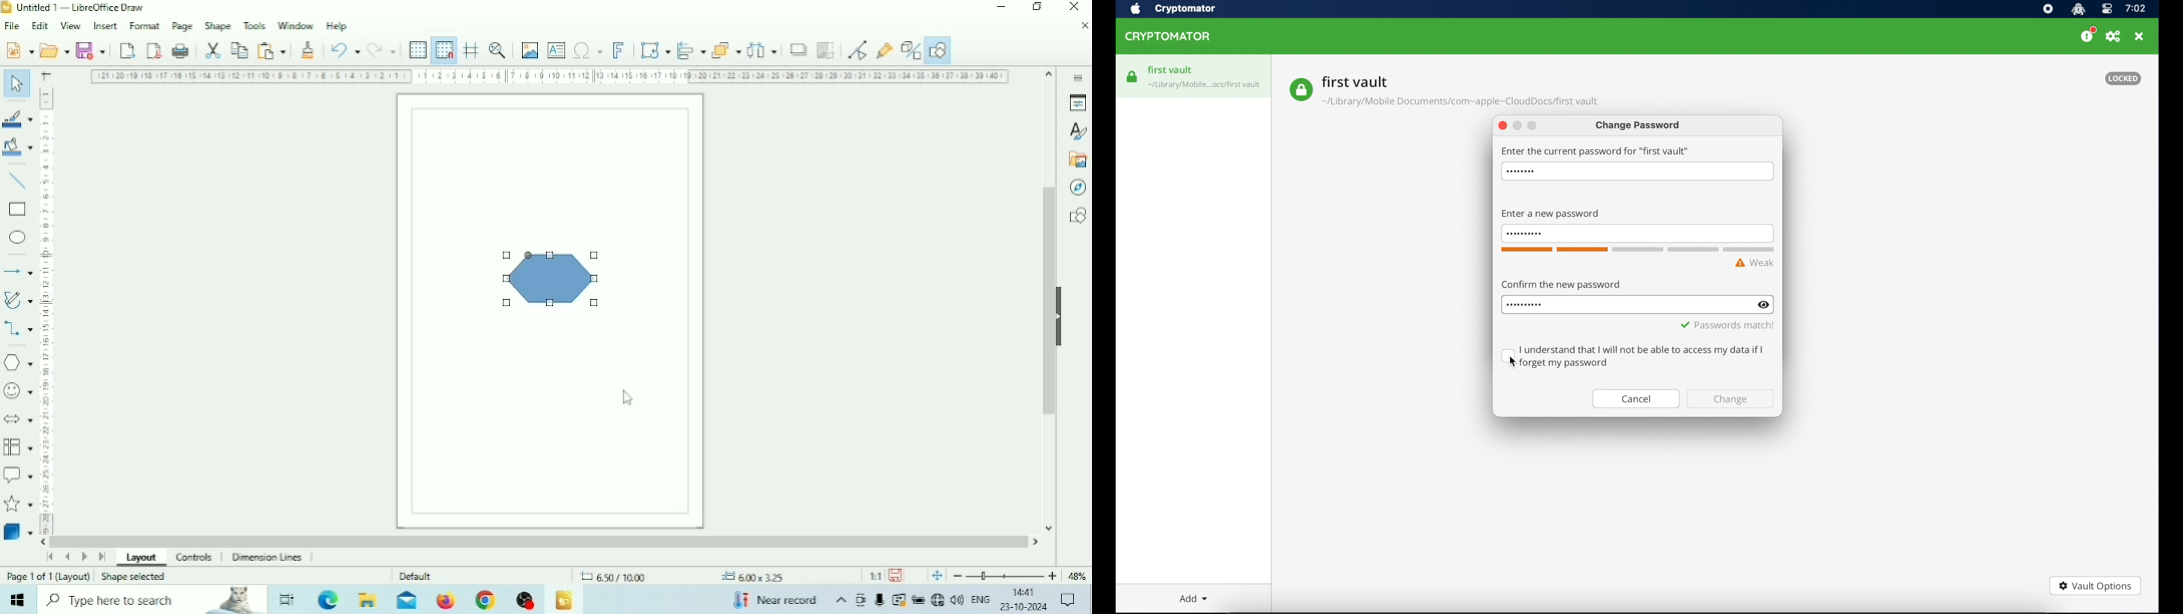 The width and height of the screenshot is (2184, 616). Describe the element at coordinates (1135, 9) in the screenshot. I see `apple icon` at that location.